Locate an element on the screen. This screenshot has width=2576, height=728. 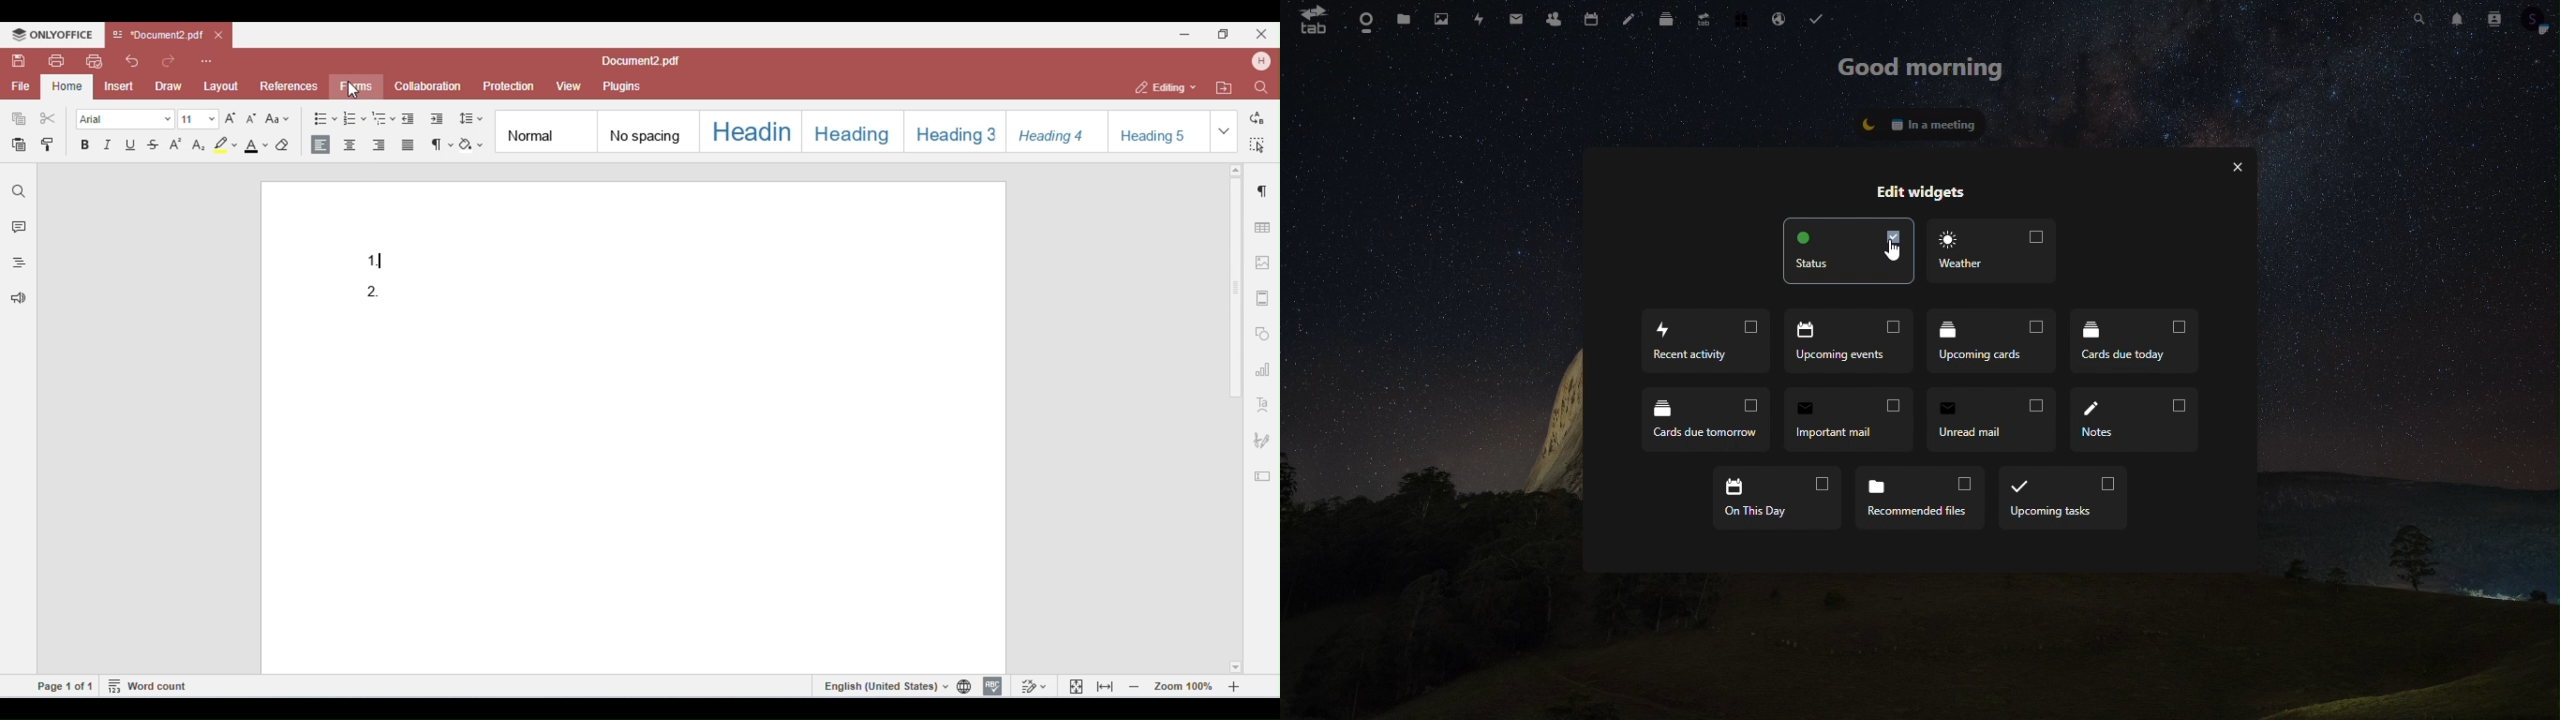
search is located at coordinates (2422, 18).